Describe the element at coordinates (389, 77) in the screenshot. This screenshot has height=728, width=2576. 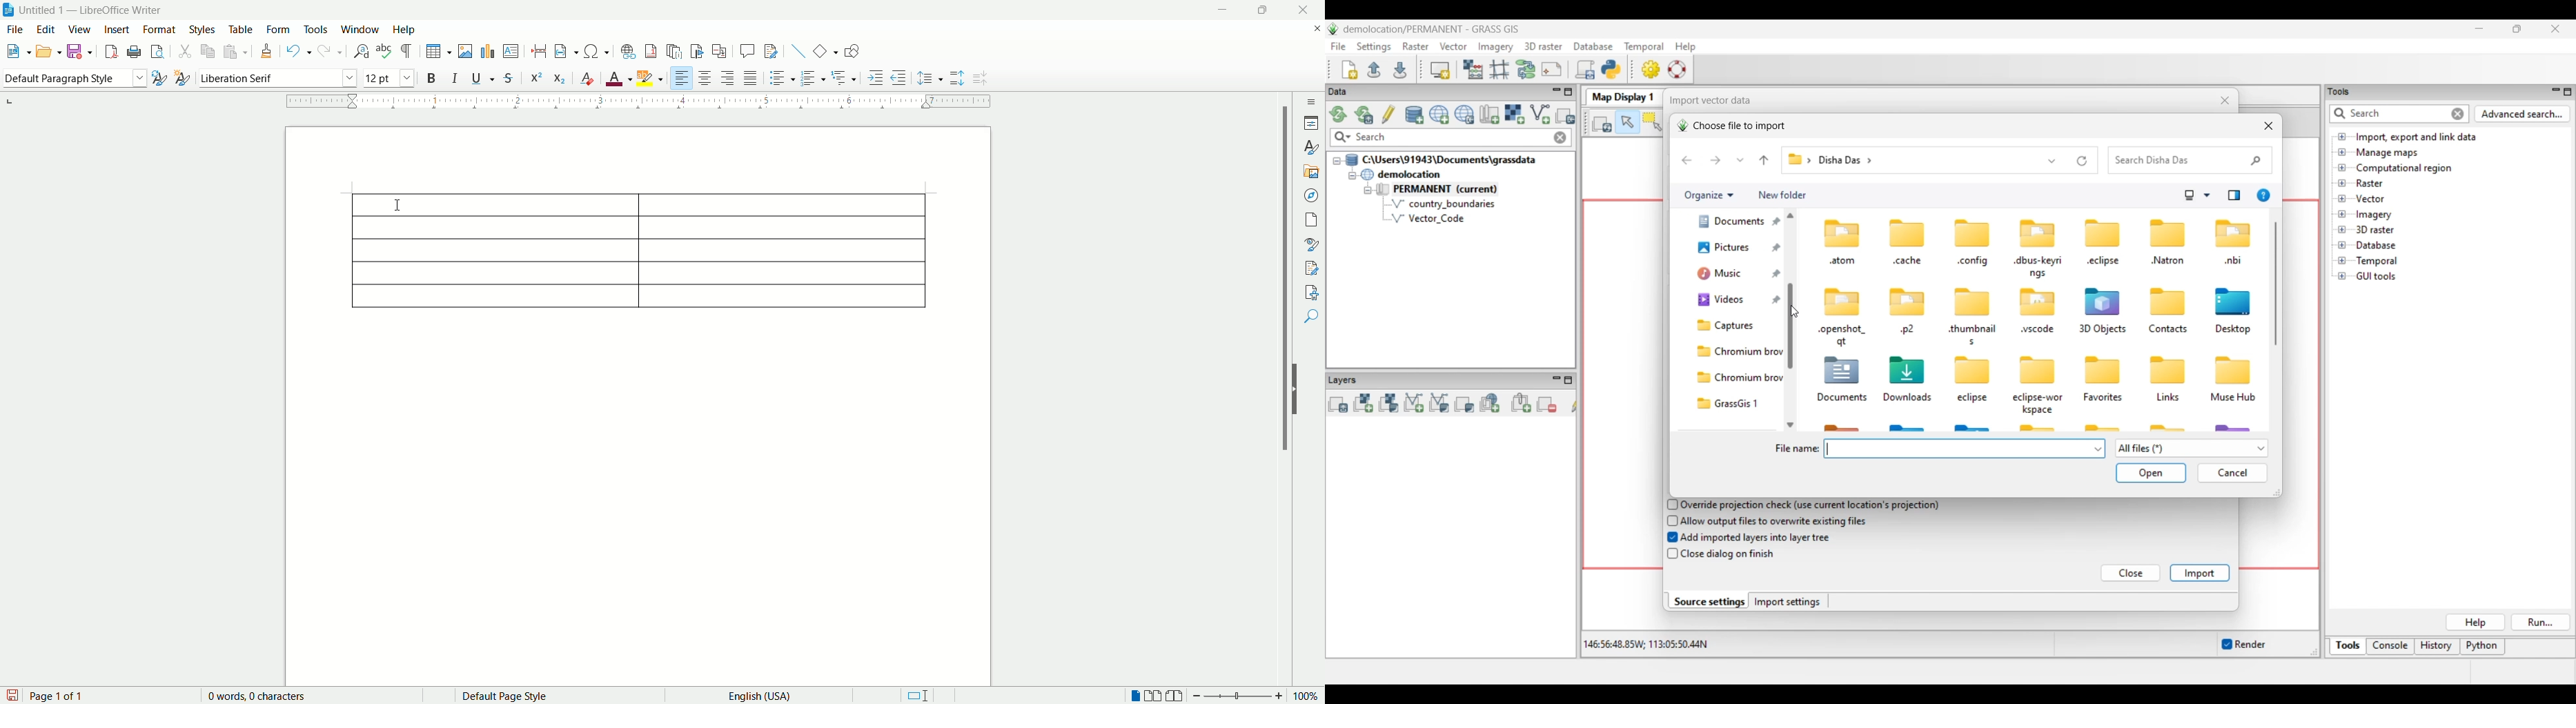
I see `font size` at that location.